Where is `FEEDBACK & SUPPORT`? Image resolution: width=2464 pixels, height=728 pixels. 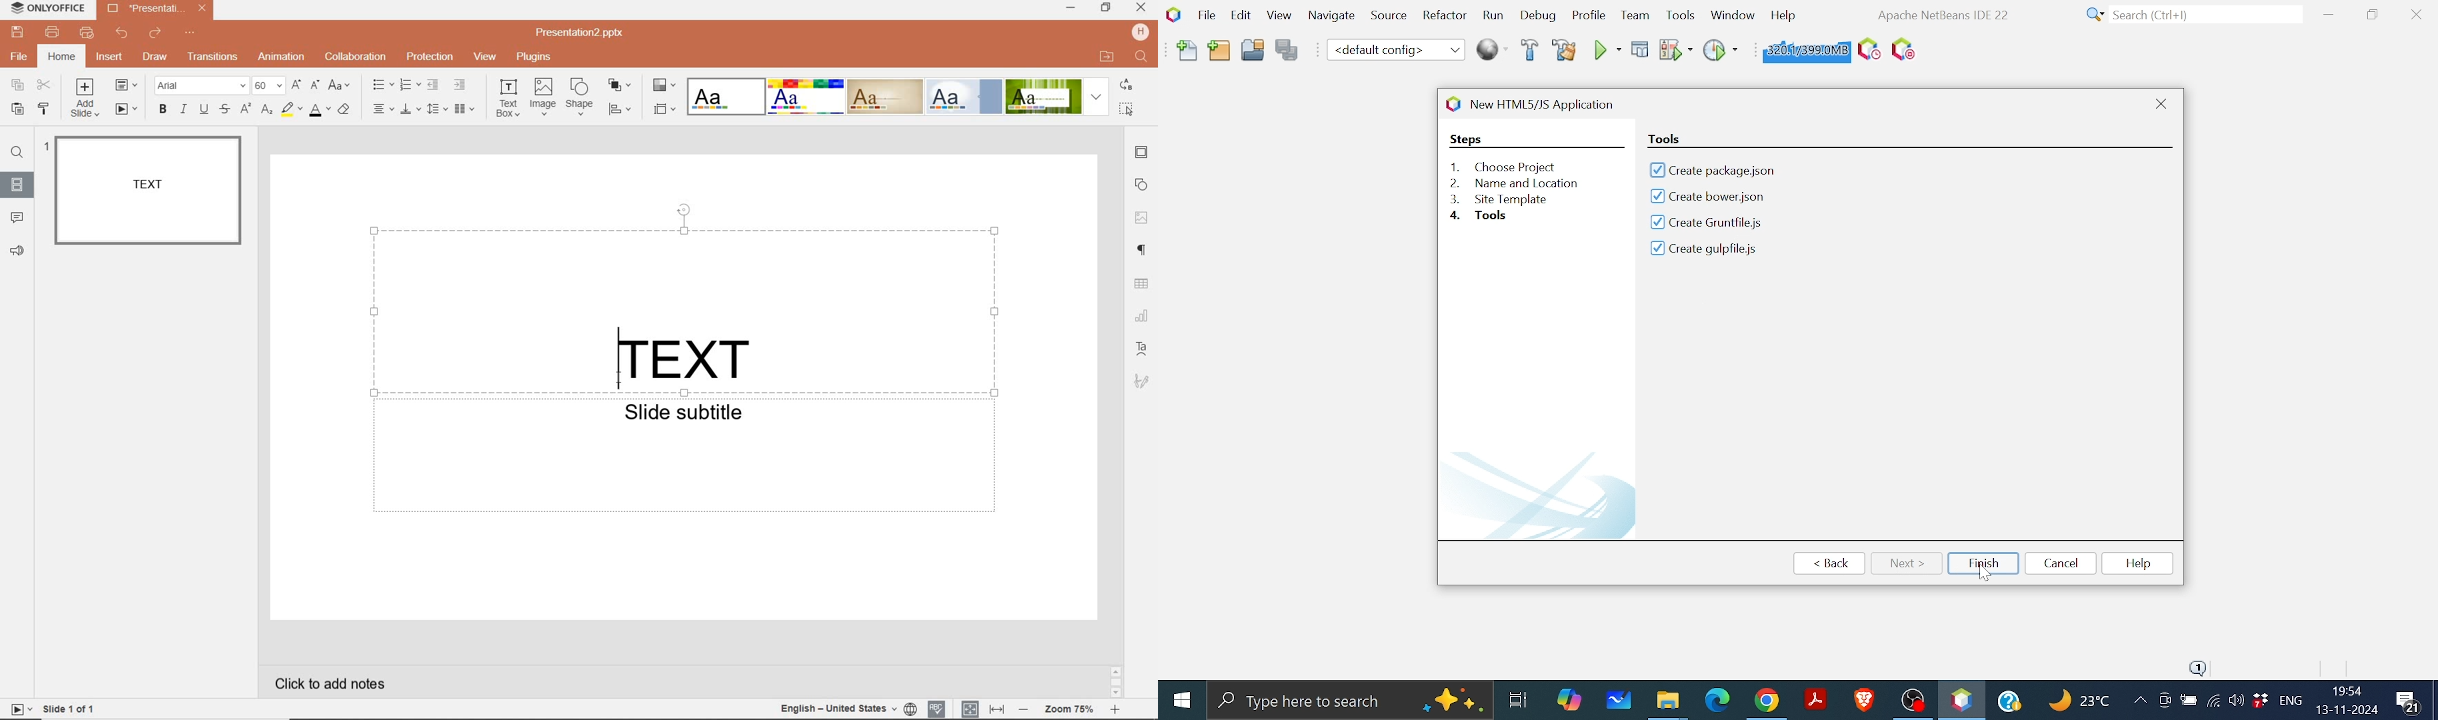 FEEDBACK & SUPPORT is located at coordinates (18, 252).